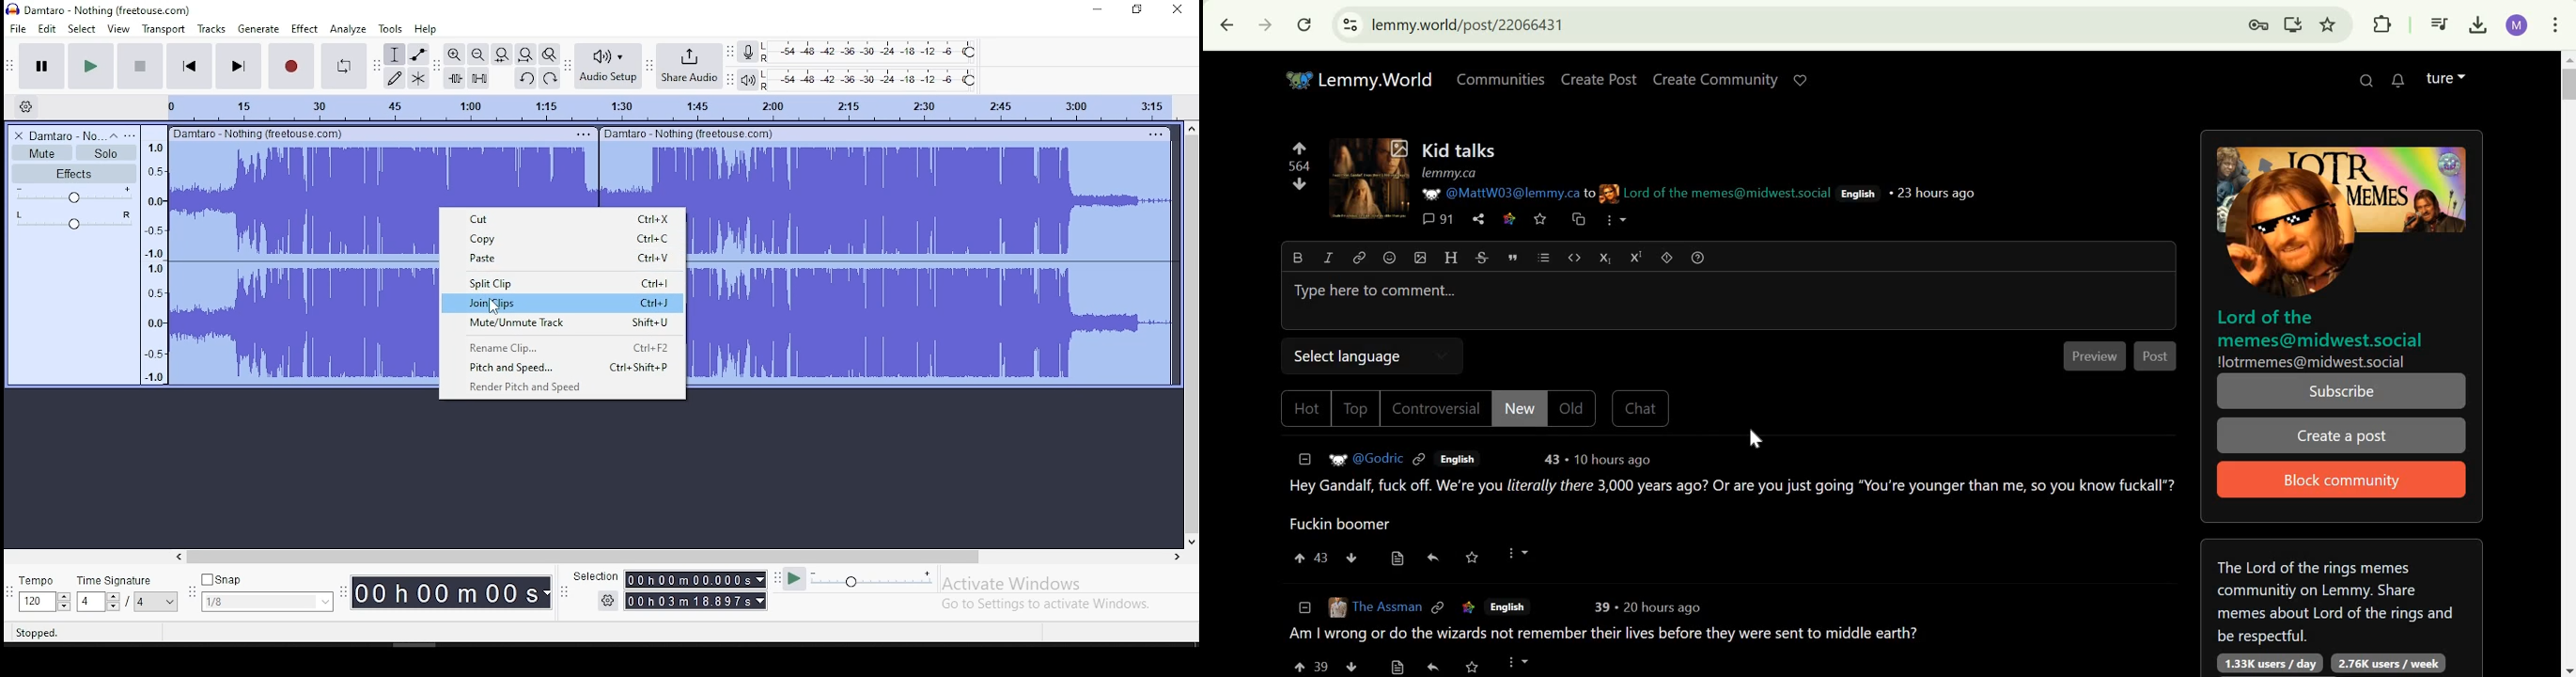  What do you see at coordinates (1698, 256) in the screenshot?
I see `formatting help` at bounding box center [1698, 256].